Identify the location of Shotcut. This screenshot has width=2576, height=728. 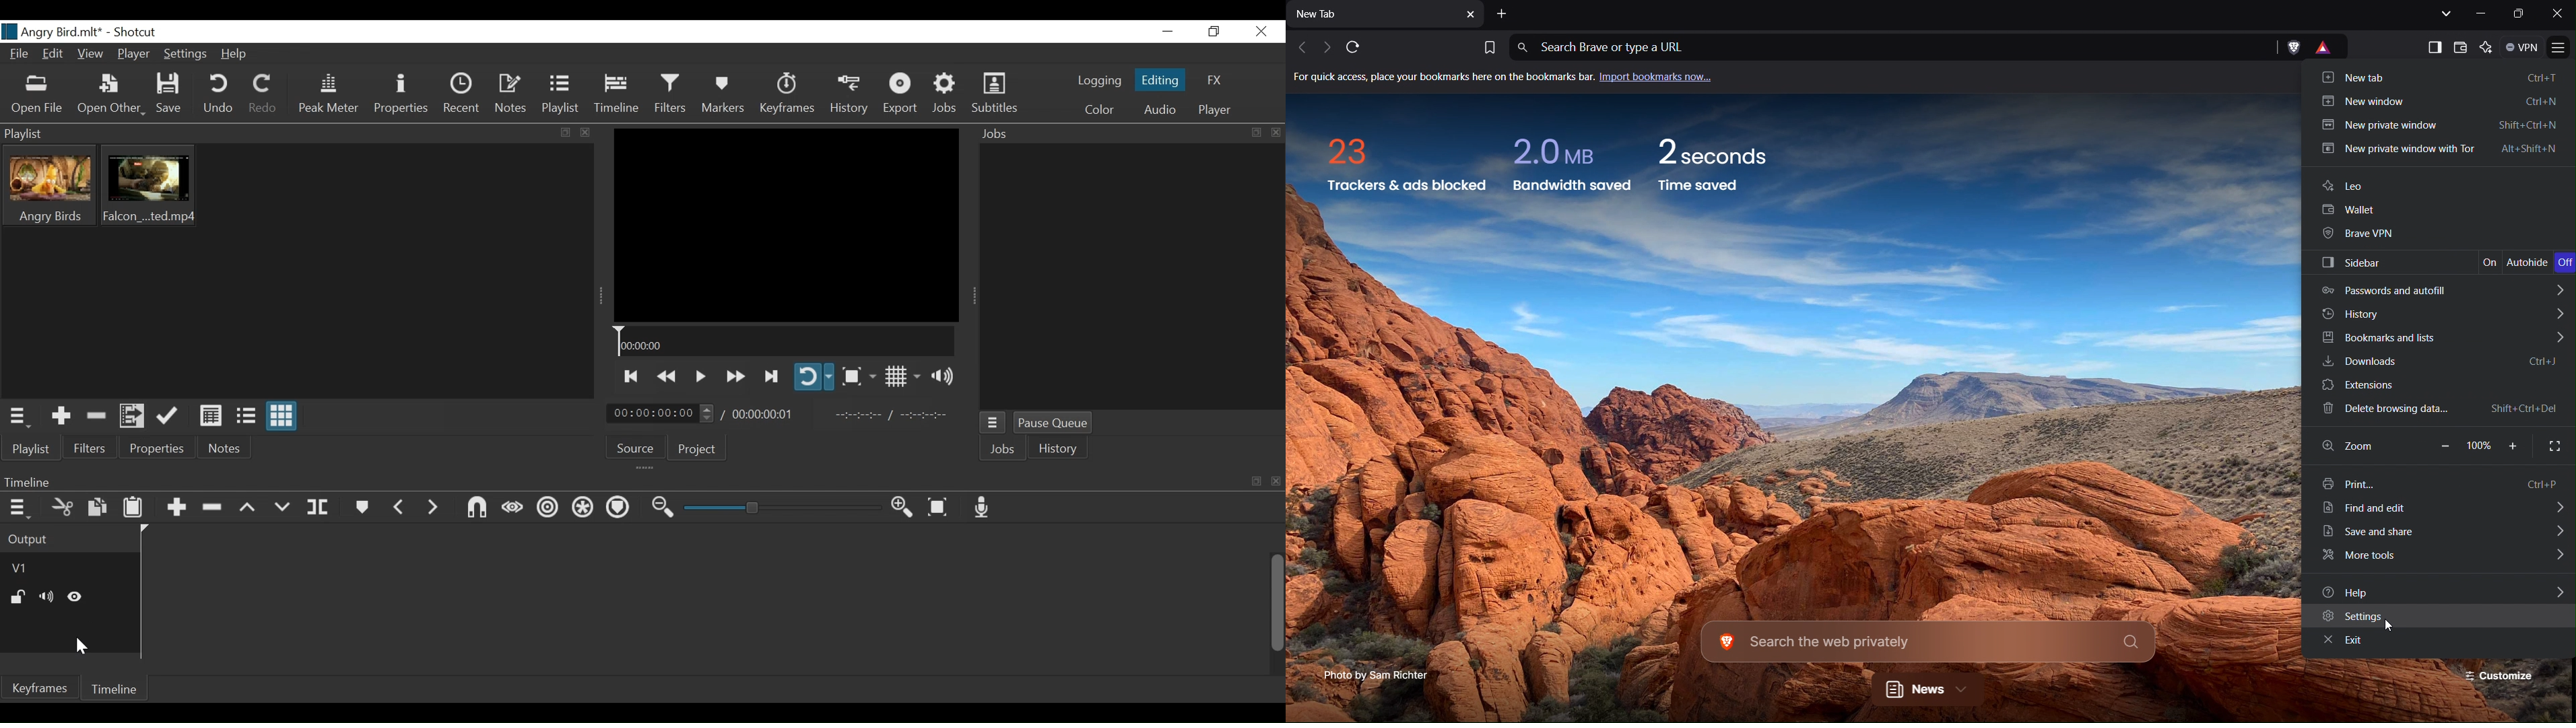
(136, 32).